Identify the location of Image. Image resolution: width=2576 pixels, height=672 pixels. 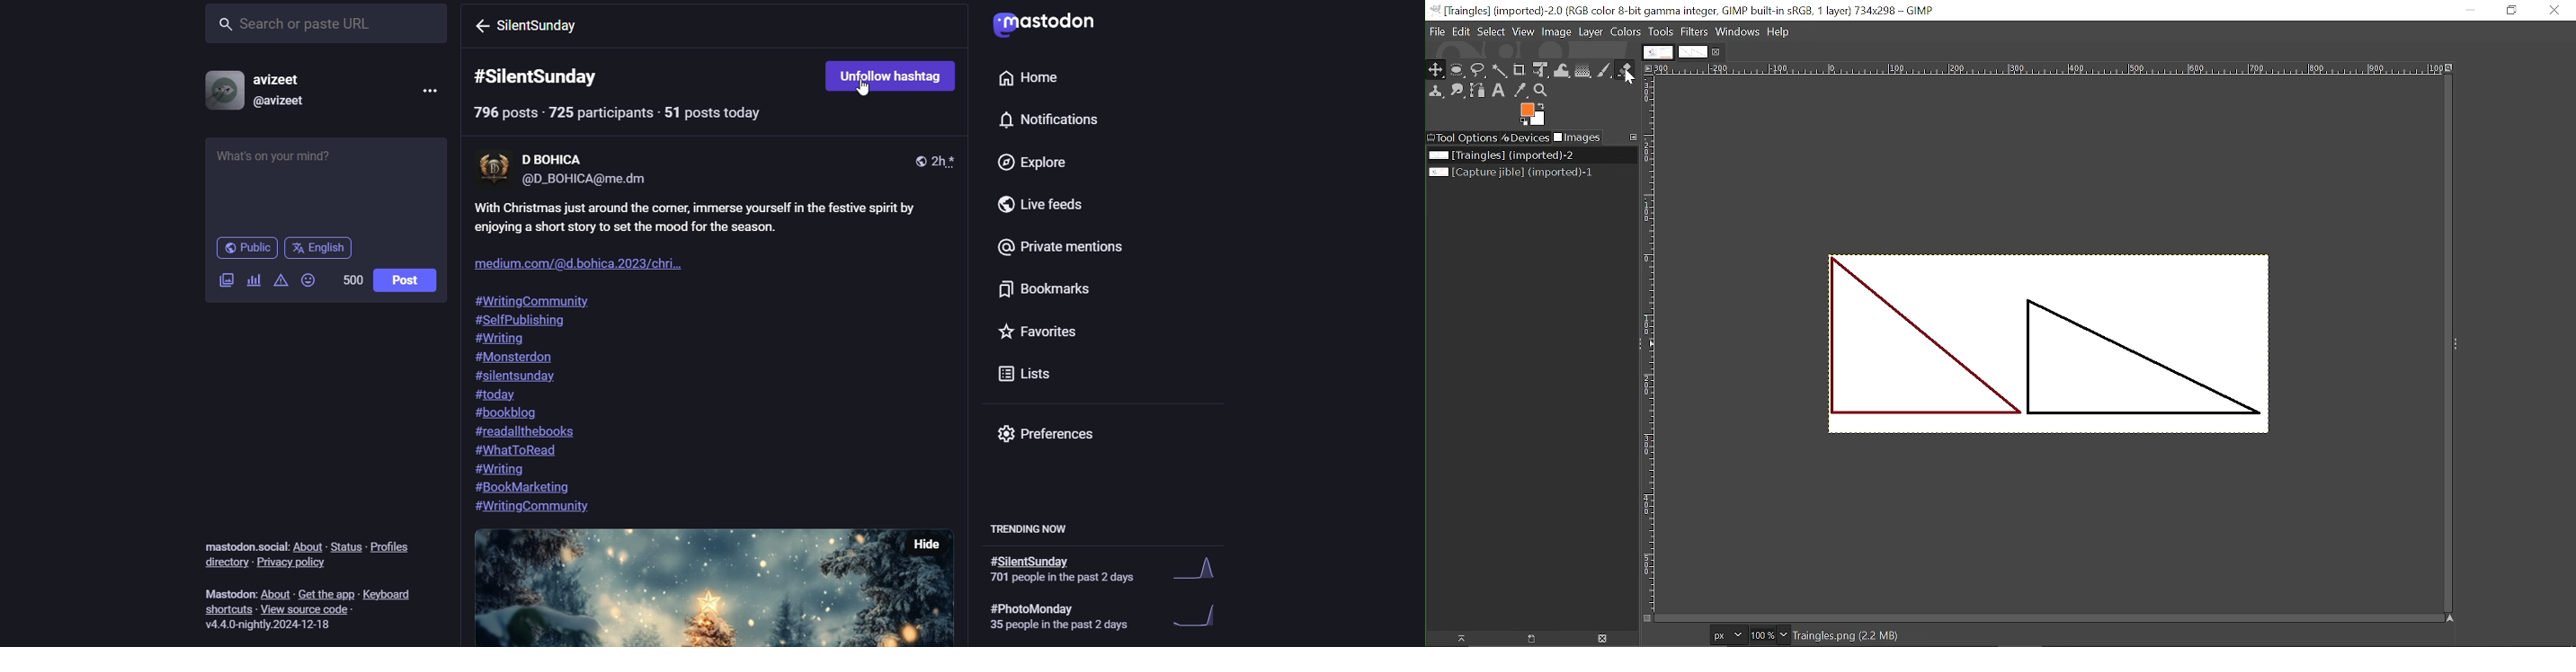
(1556, 33).